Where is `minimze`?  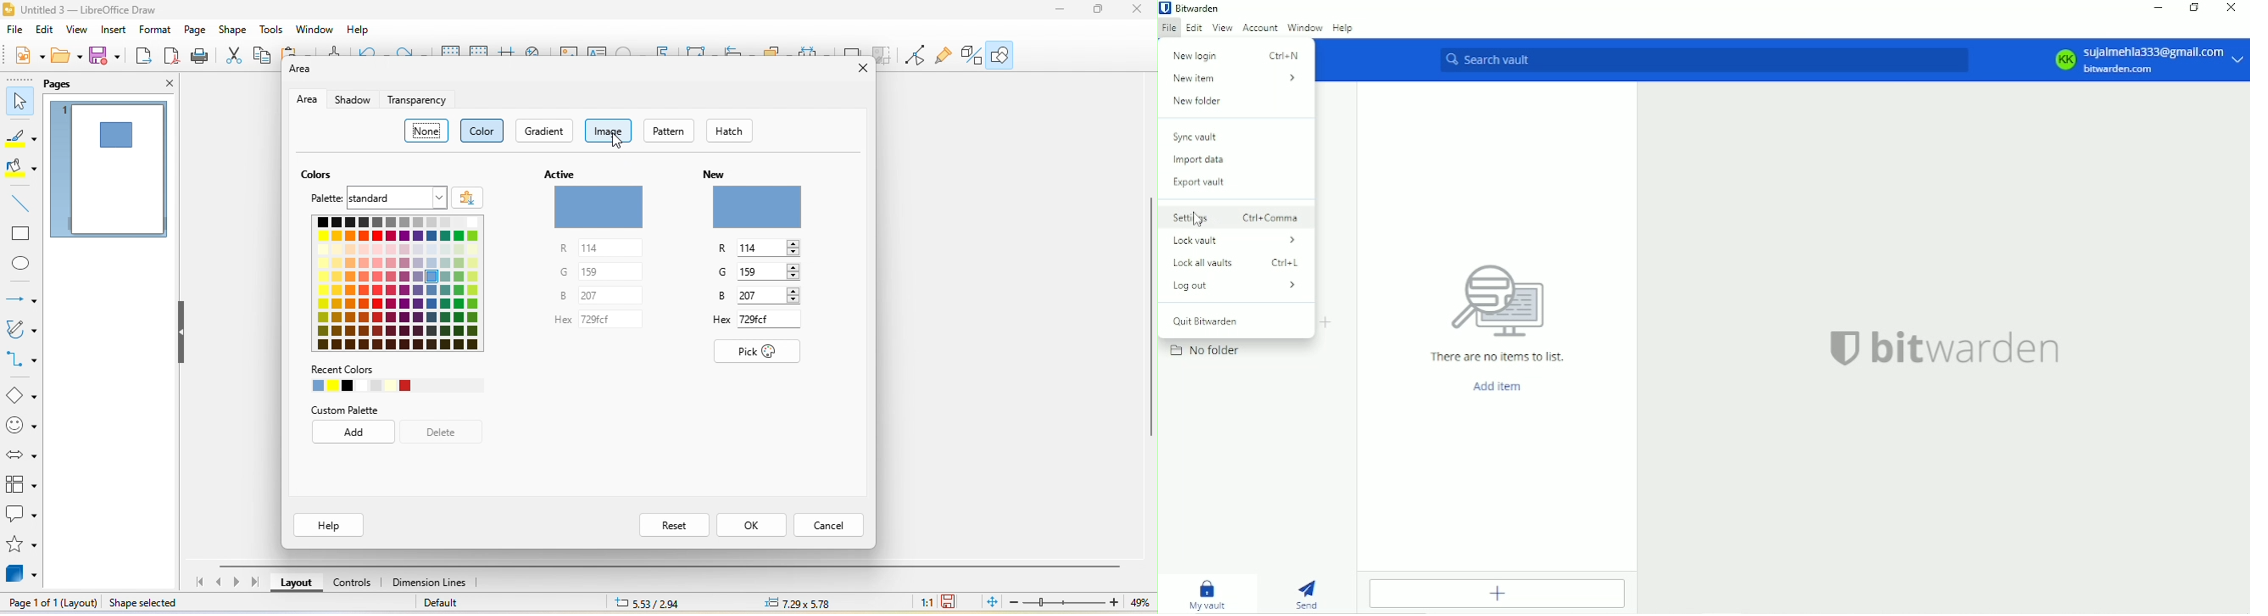 minimze is located at coordinates (1056, 12).